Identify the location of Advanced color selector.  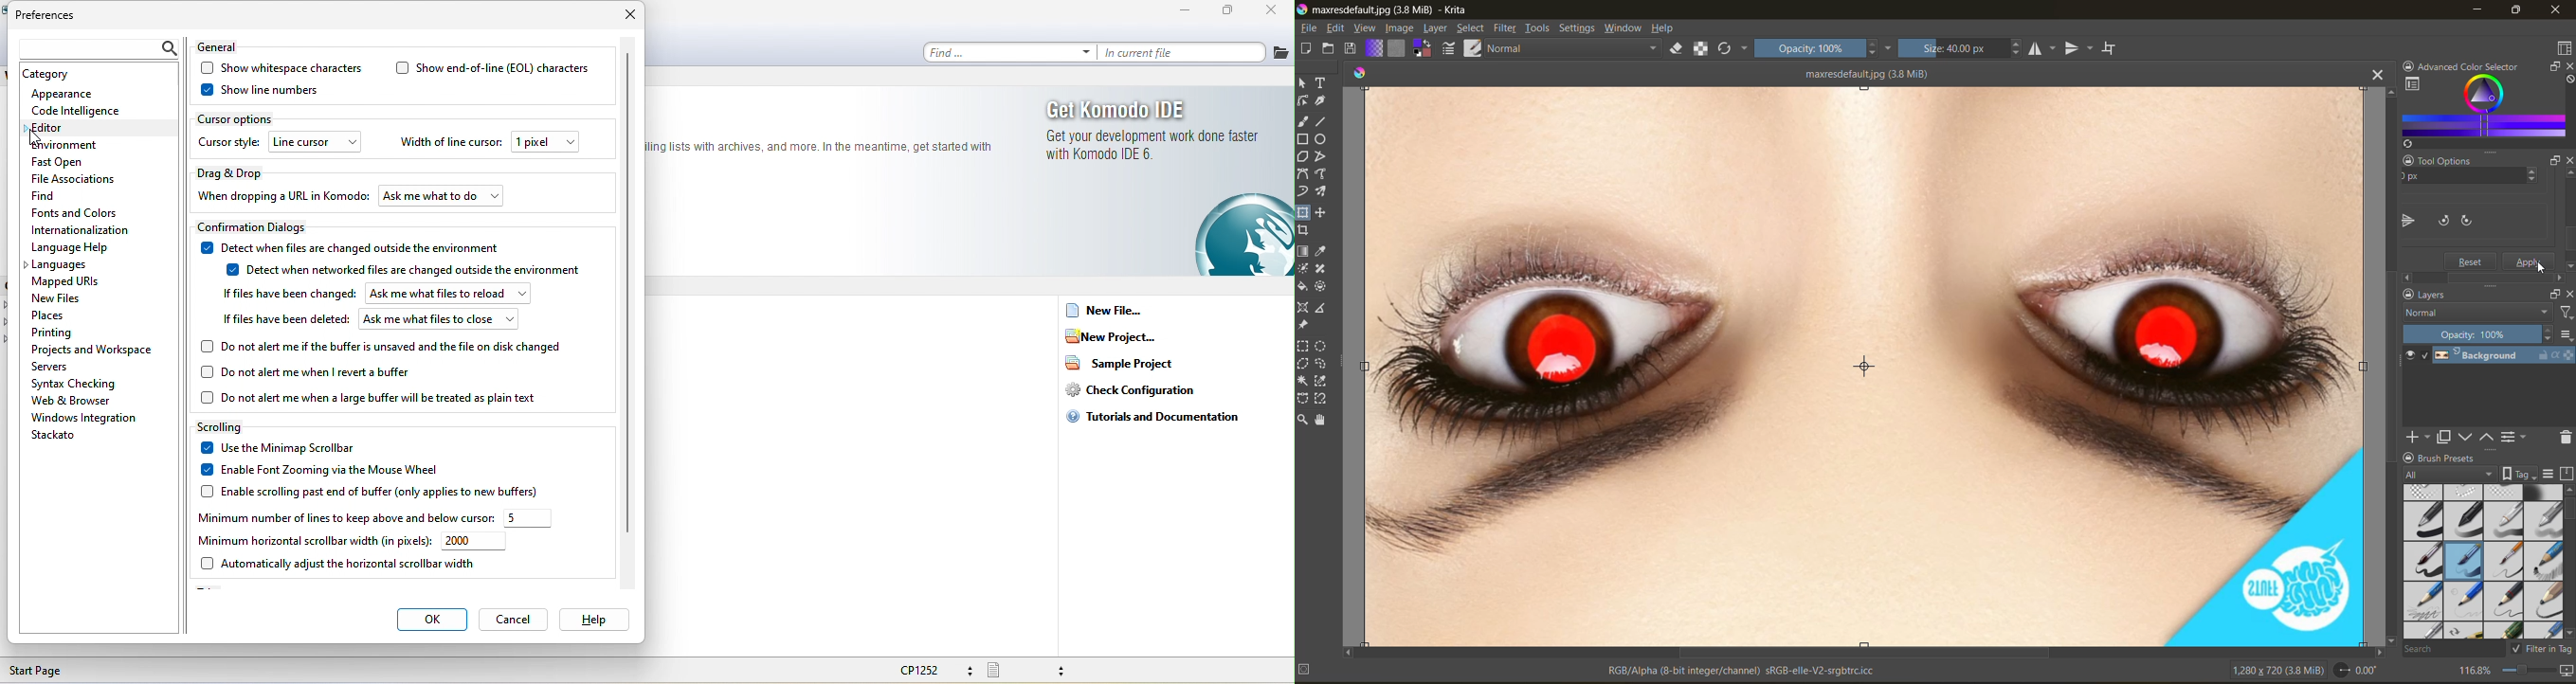
(2476, 64).